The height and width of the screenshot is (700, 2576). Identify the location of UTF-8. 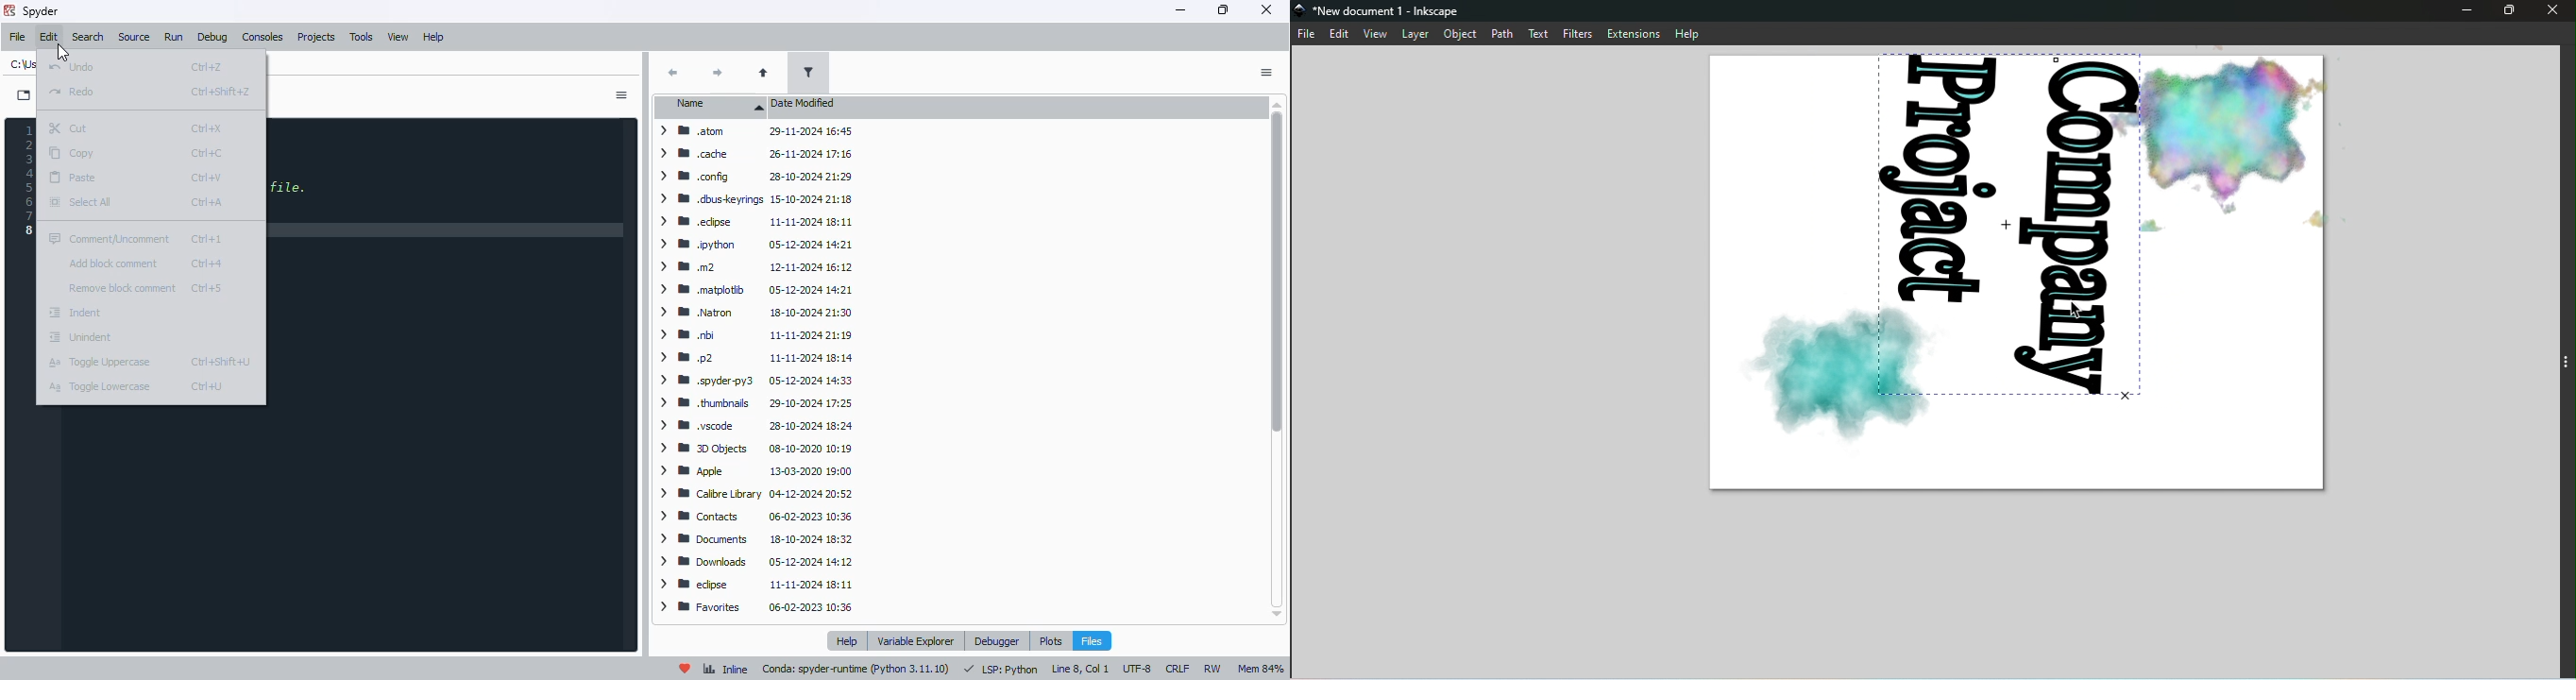
(1137, 669).